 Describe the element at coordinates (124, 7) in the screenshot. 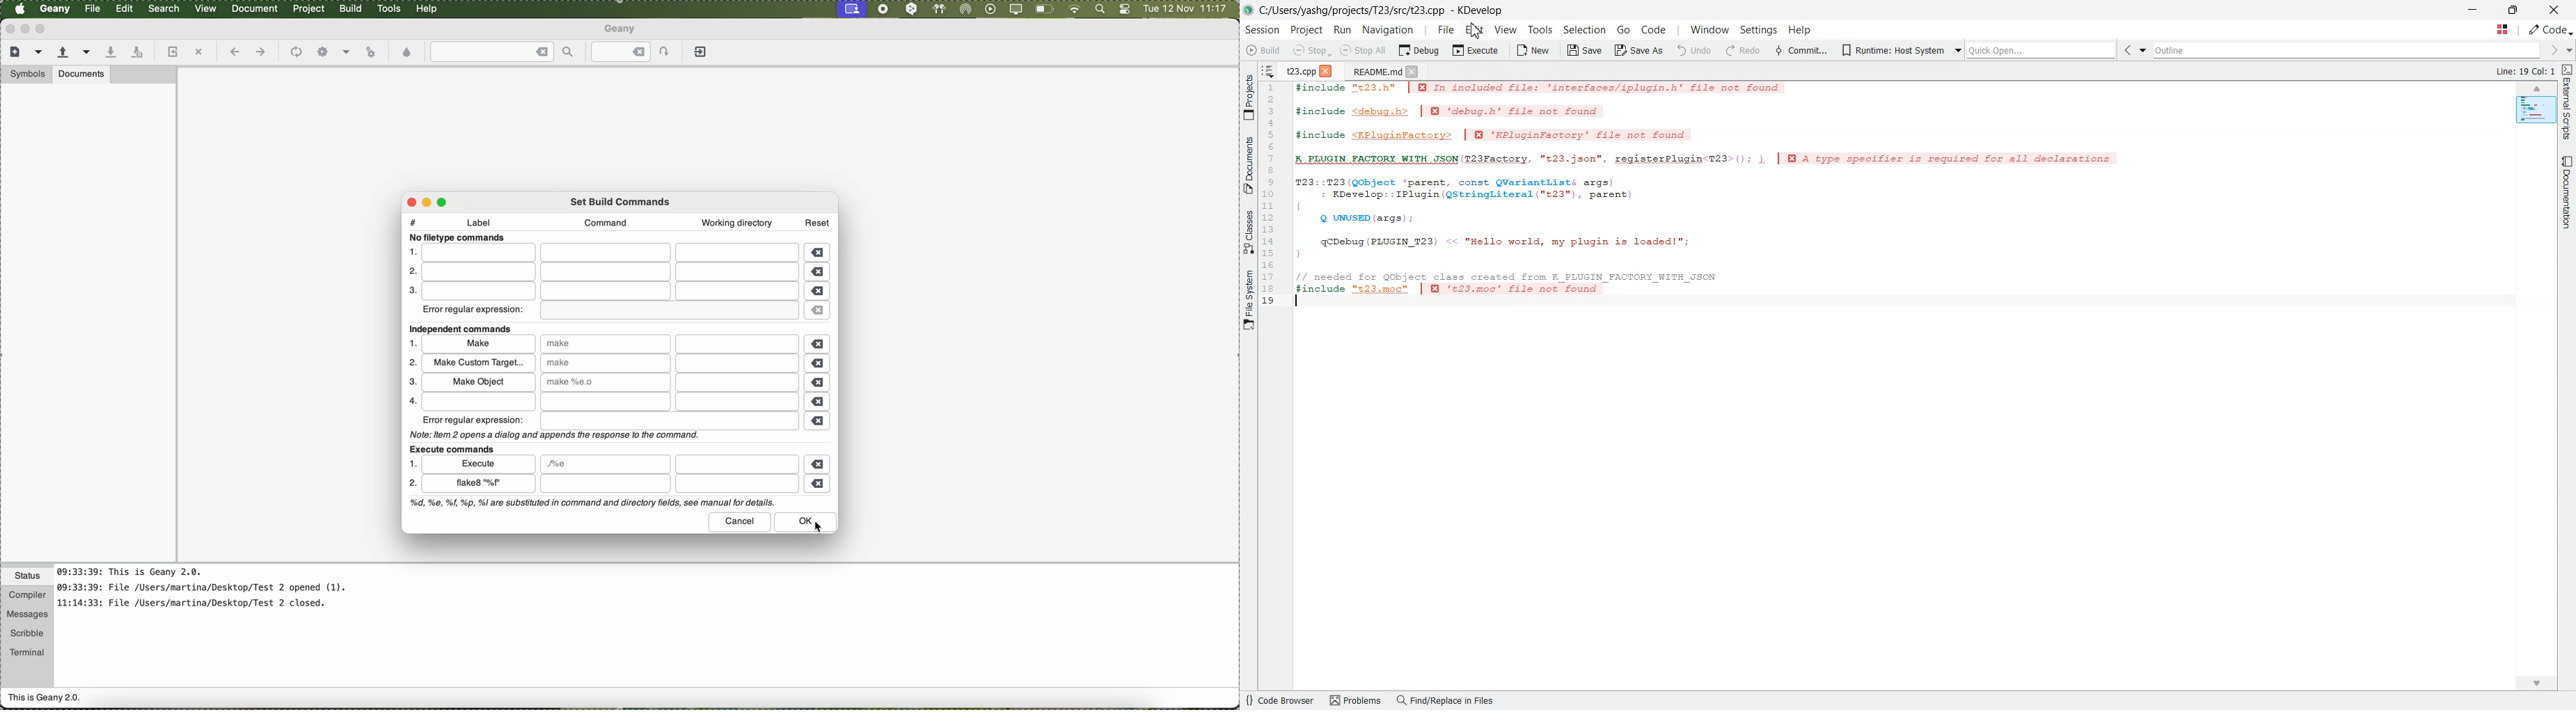

I see `edit` at that location.